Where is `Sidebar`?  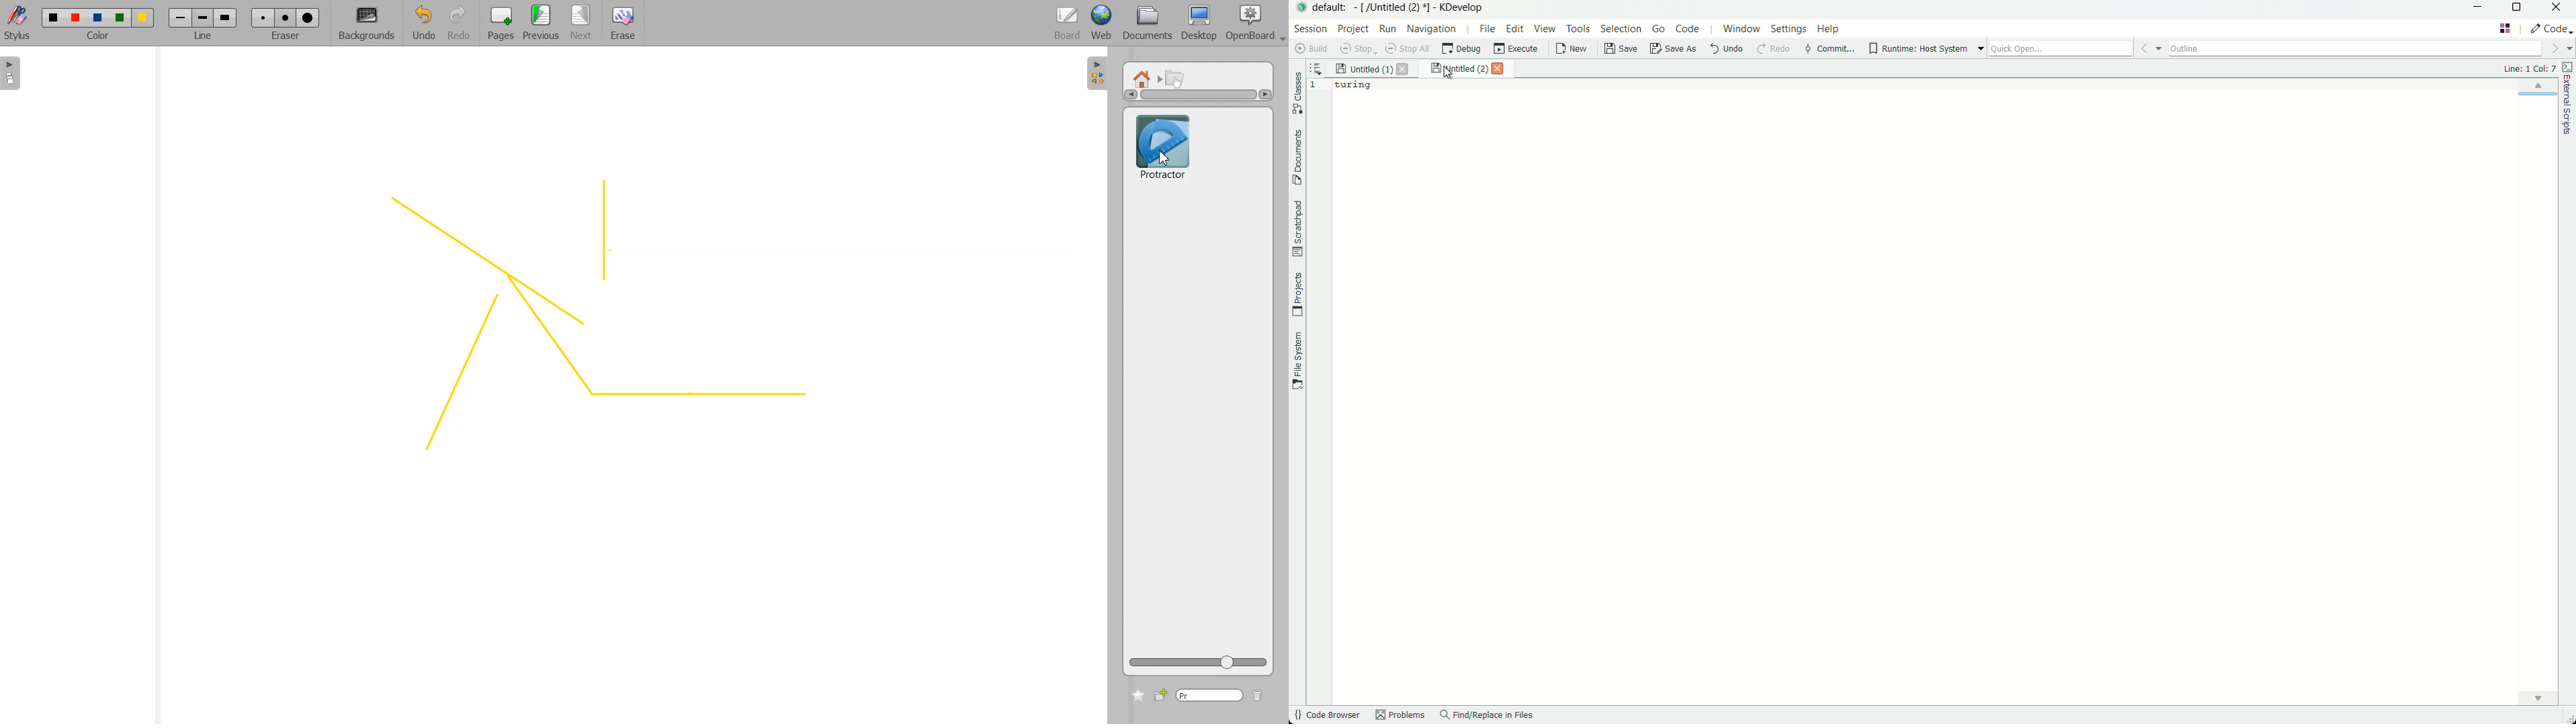 Sidebar is located at coordinates (15, 73).